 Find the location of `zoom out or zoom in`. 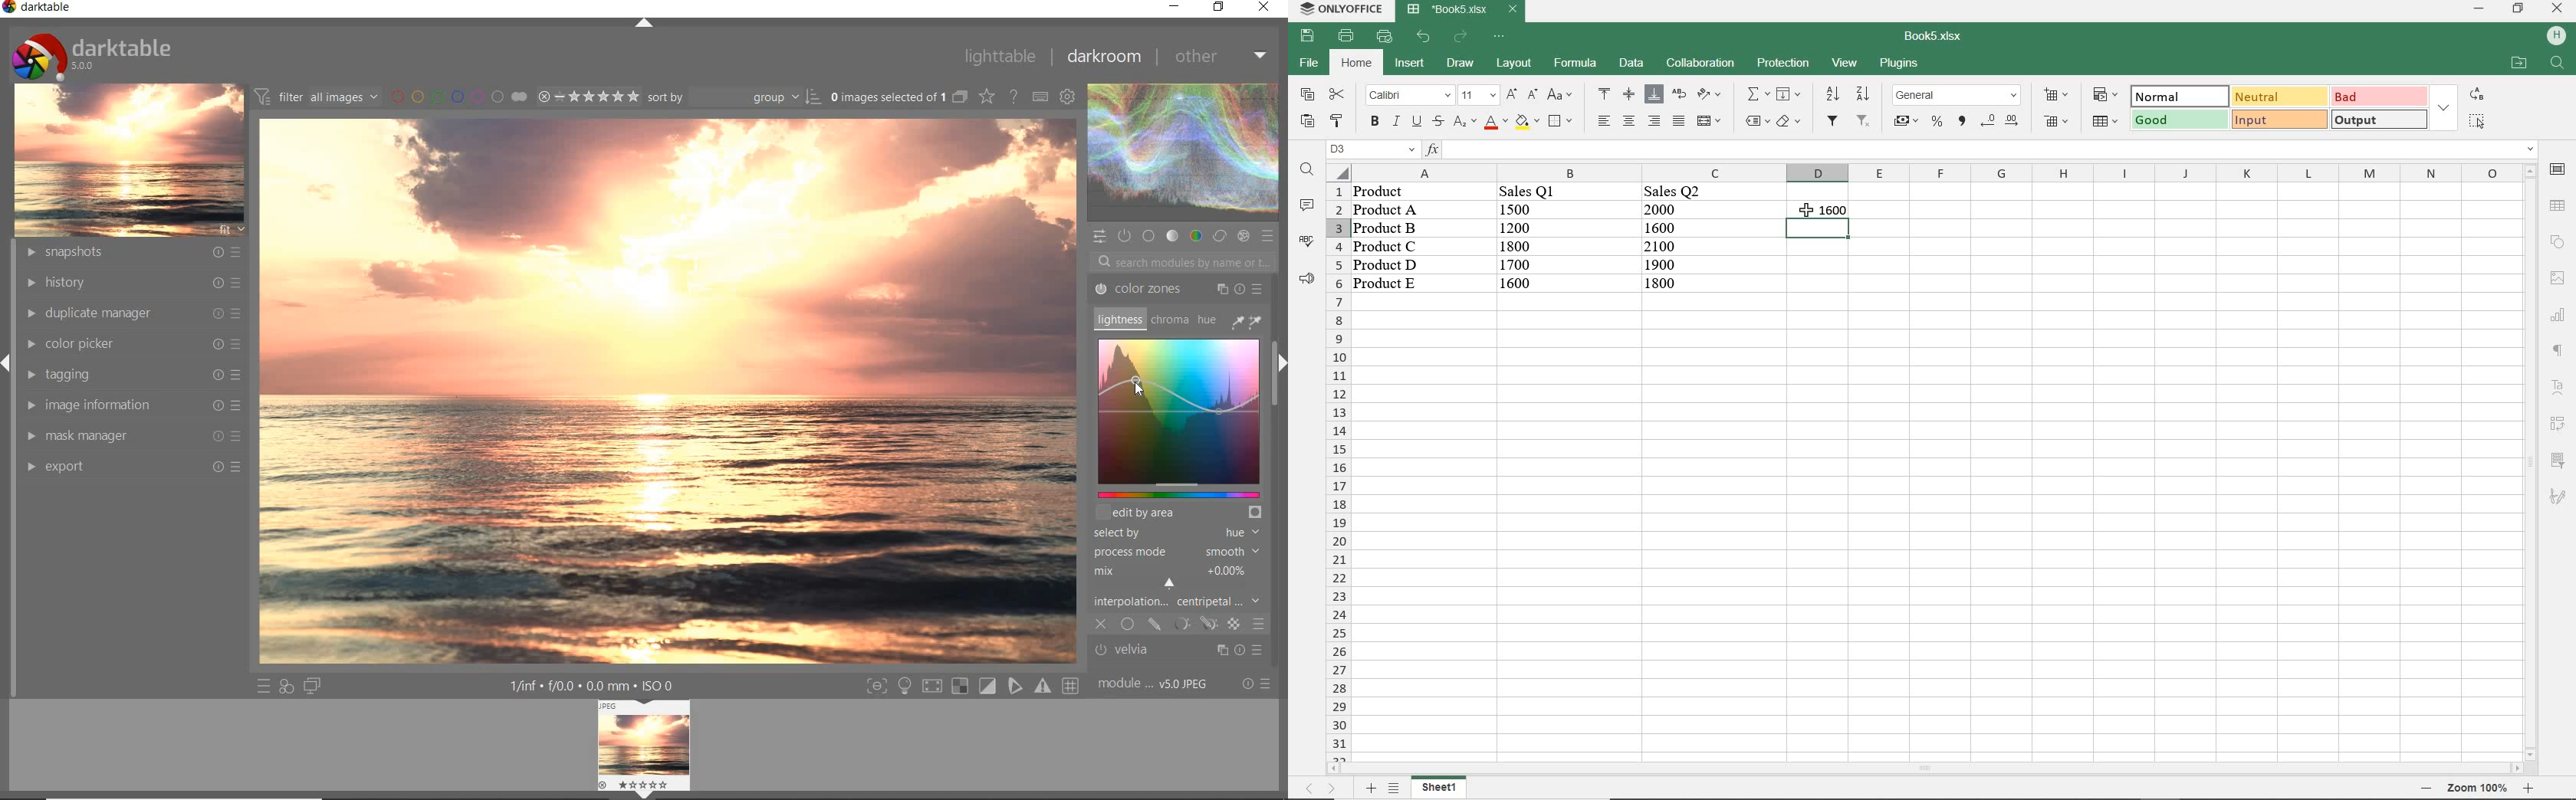

zoom out or zoom in is located at coordinates (2471, 789).